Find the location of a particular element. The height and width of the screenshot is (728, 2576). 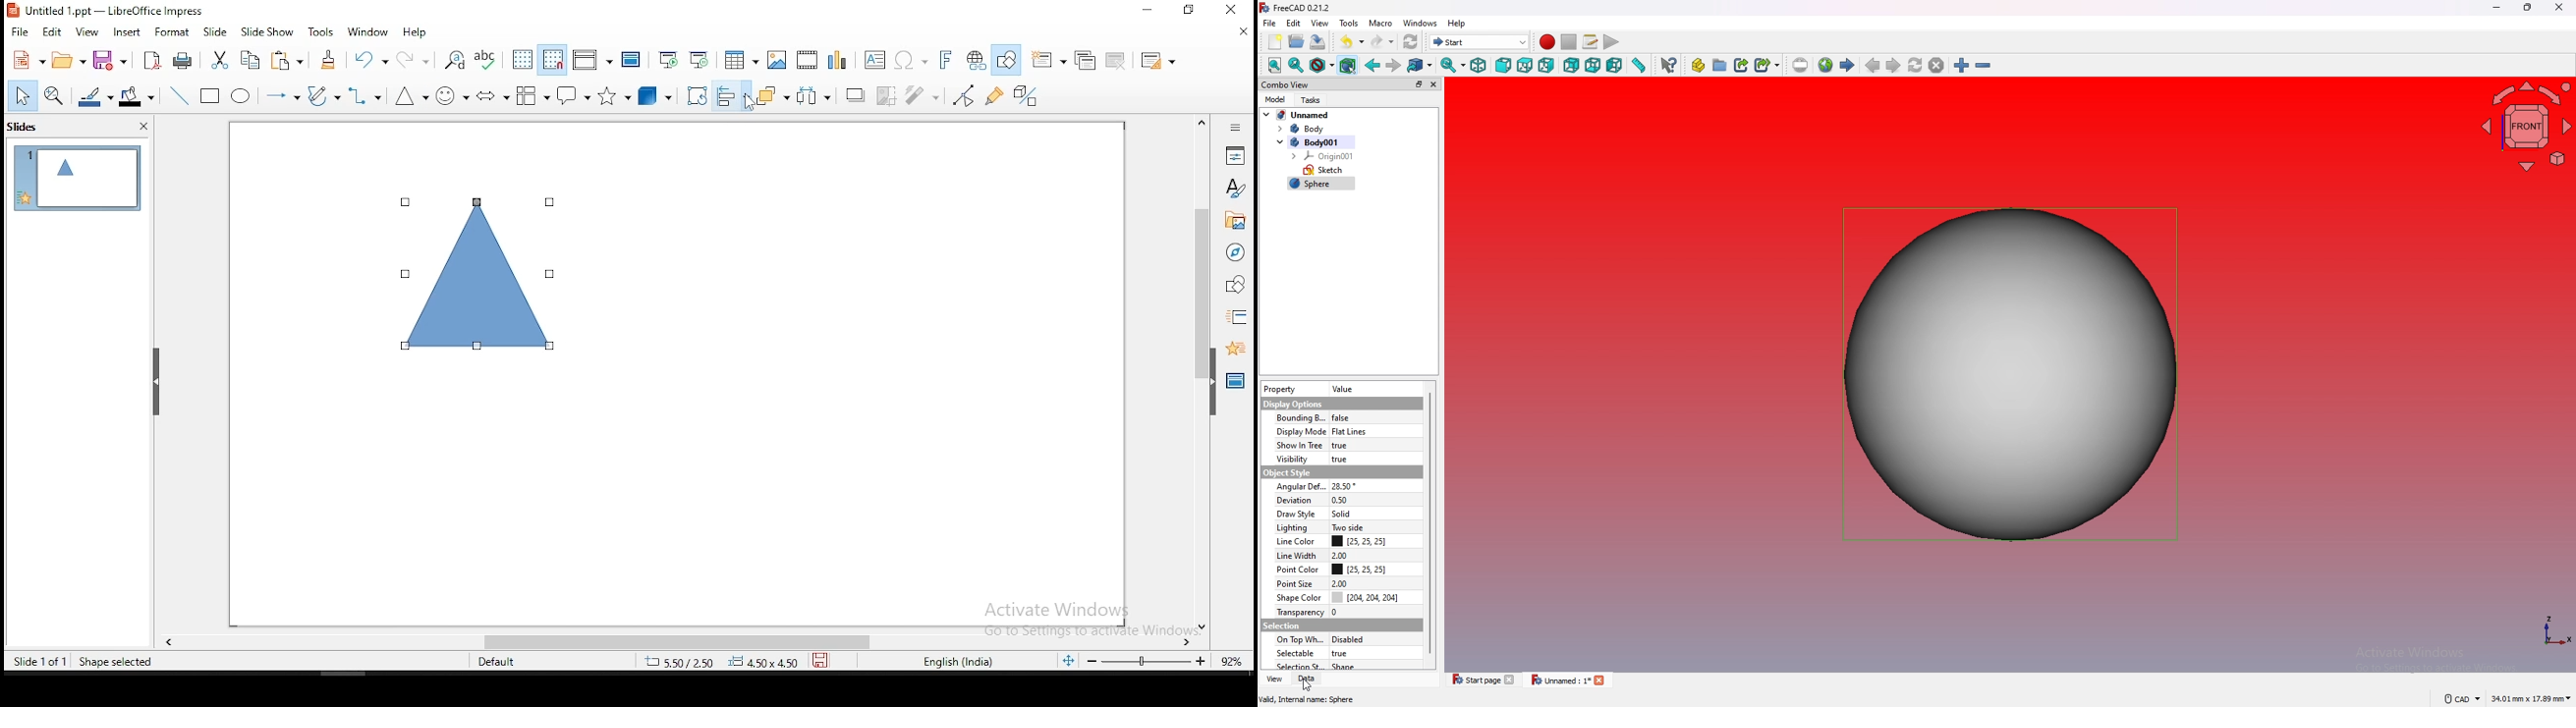

shape color is located at coordinates (1343, 596).